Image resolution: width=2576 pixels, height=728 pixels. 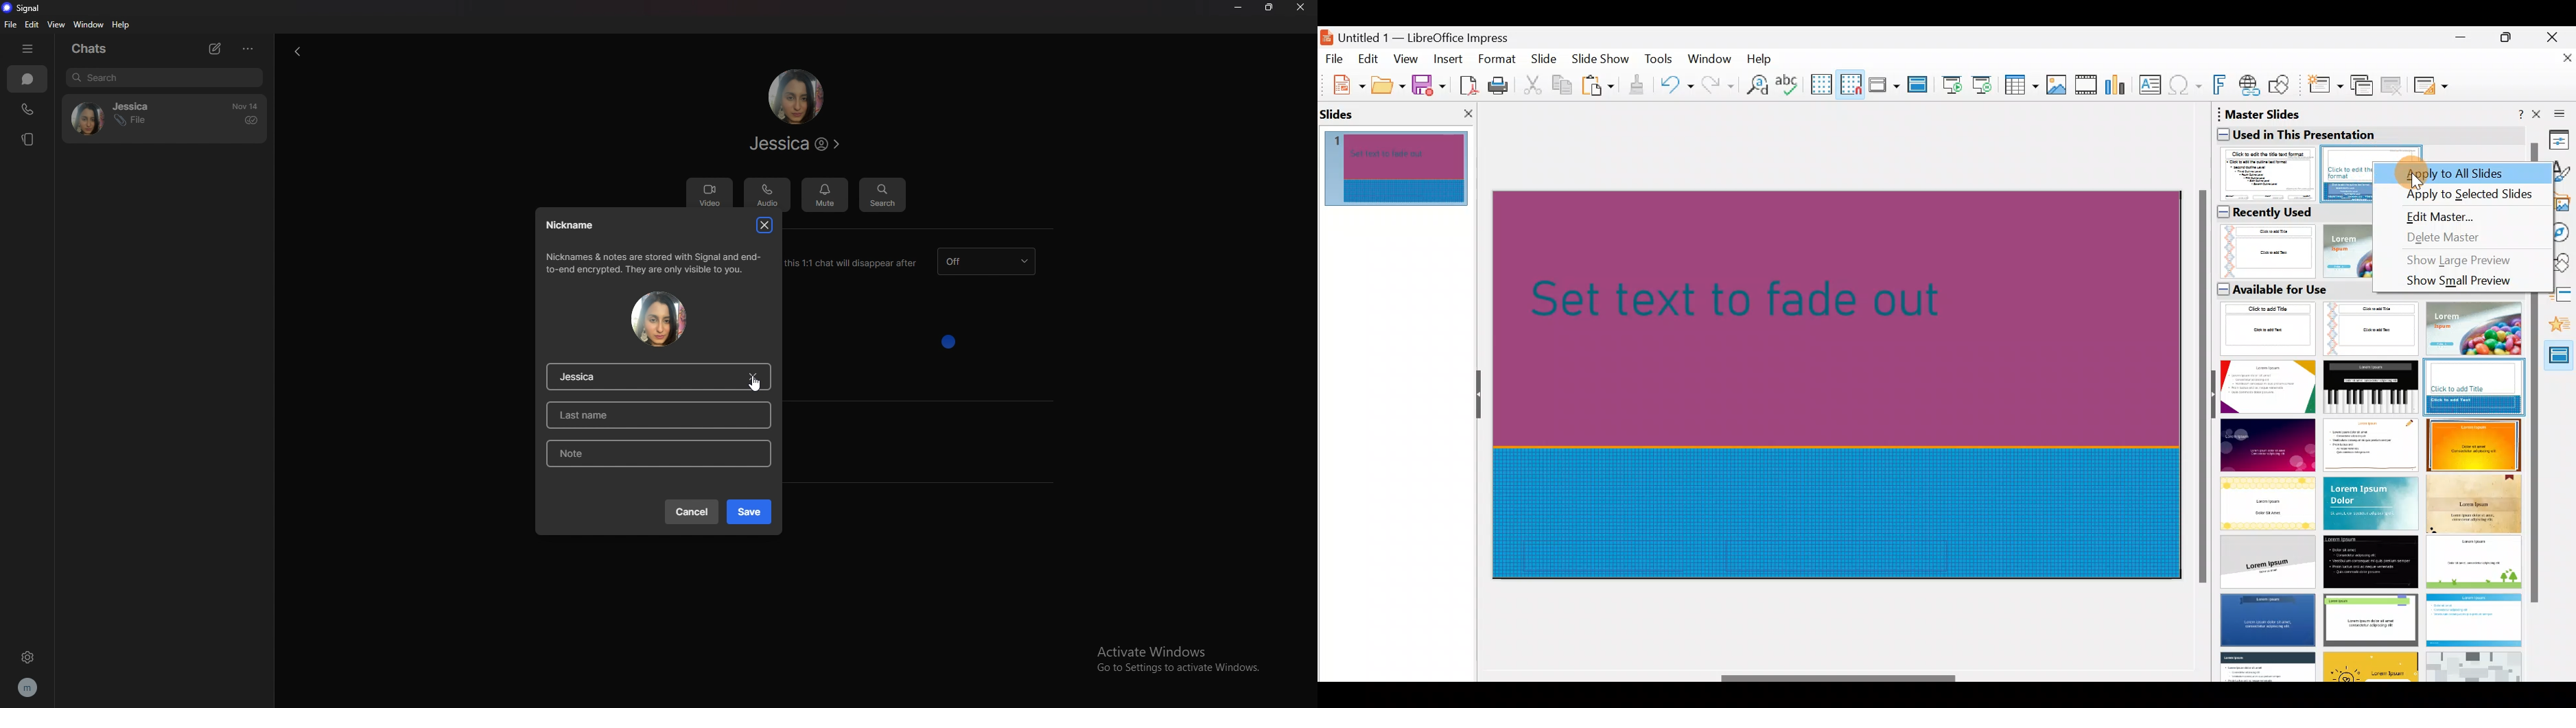 I want to click on Recently used, so click(x=2270, y=213).